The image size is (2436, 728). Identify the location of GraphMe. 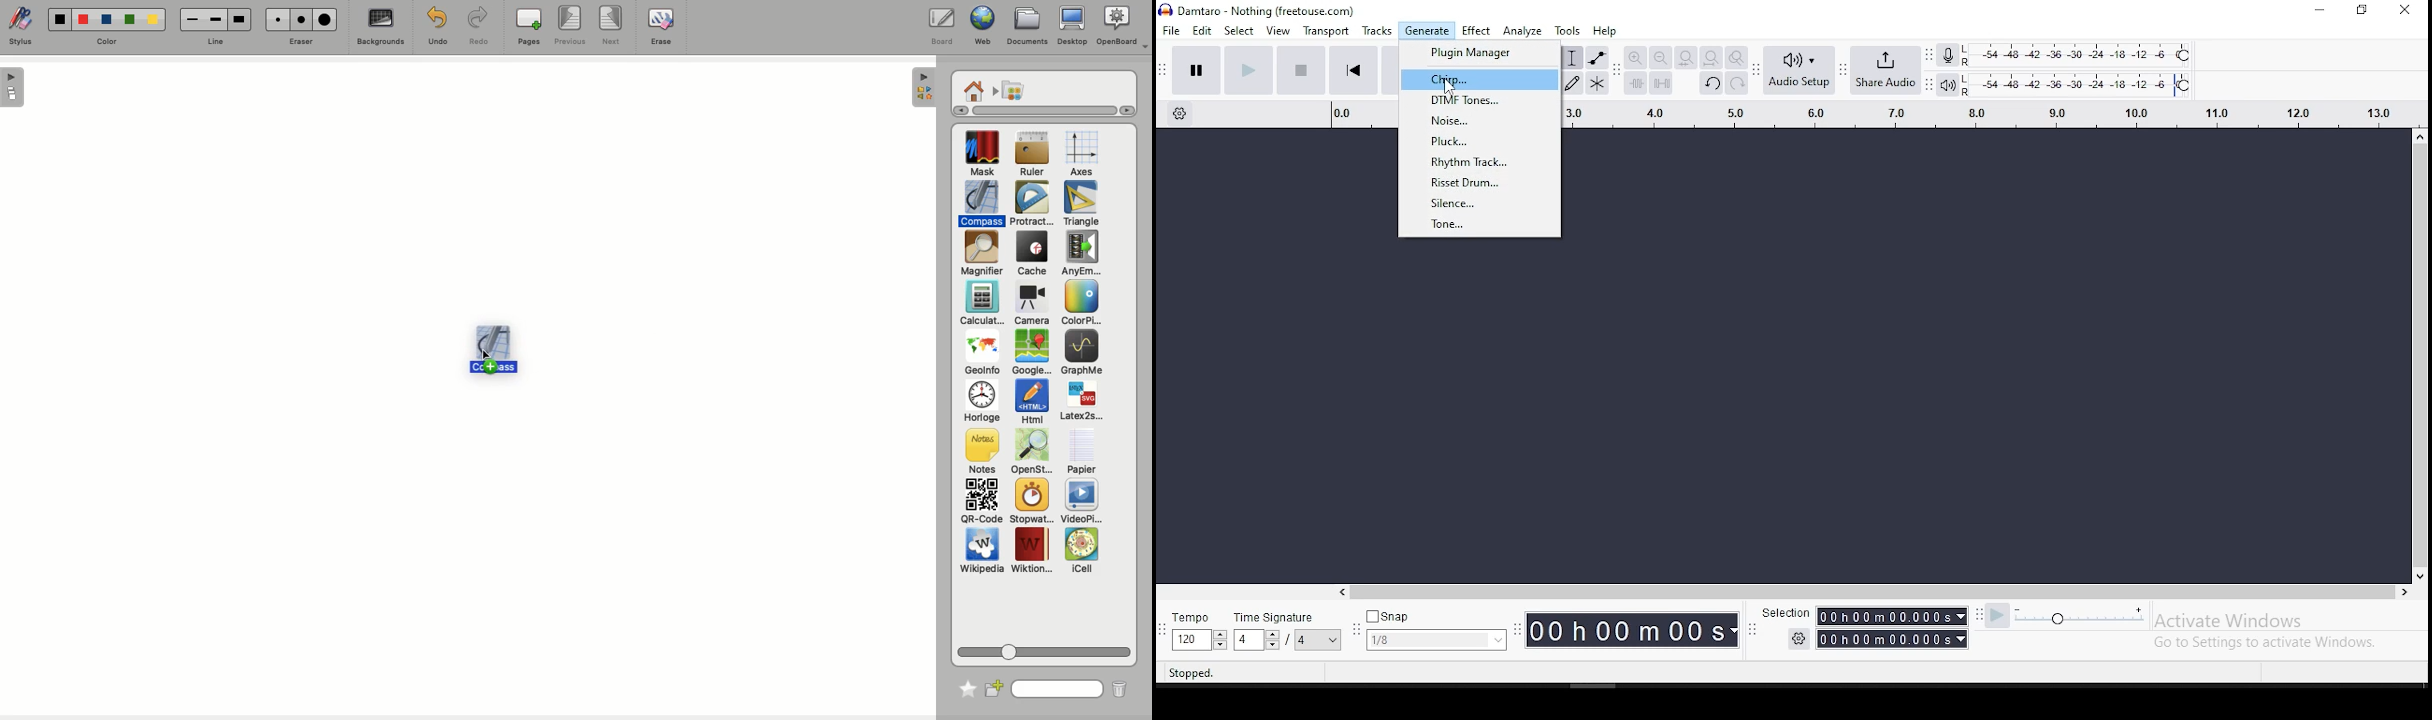
(1081, 354).